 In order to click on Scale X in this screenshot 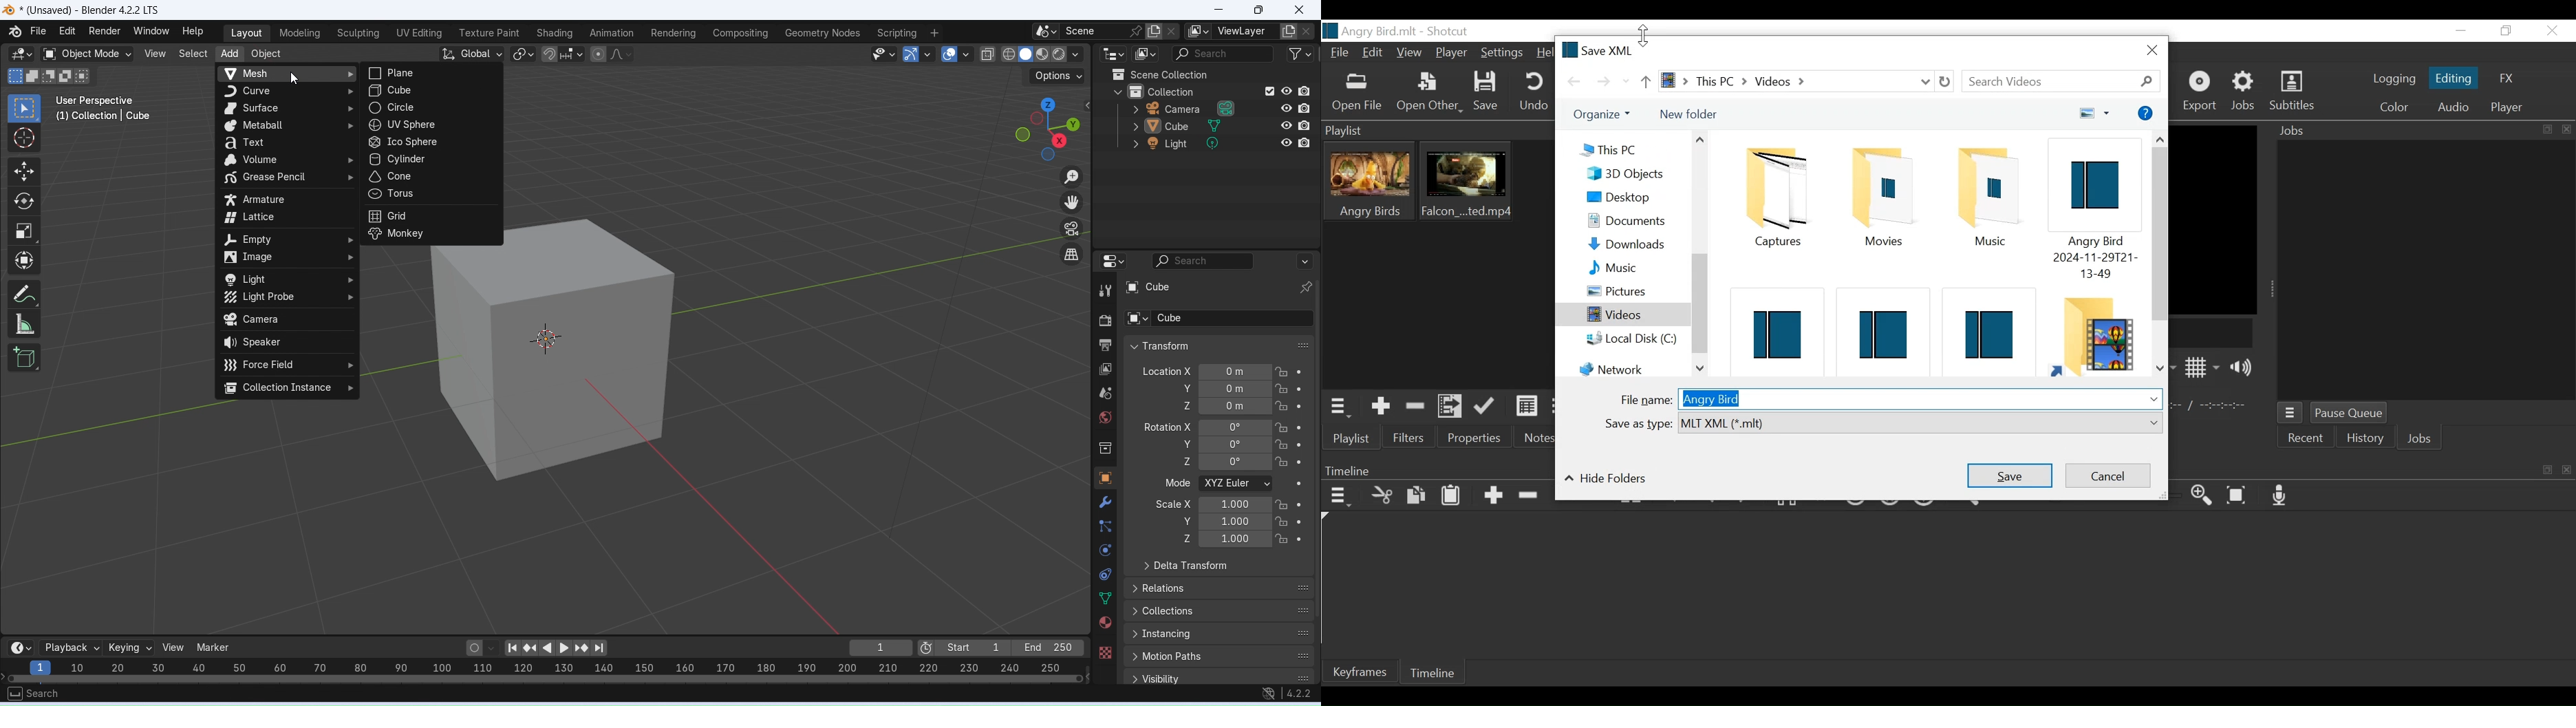, I will do `click(1252, 505)`.